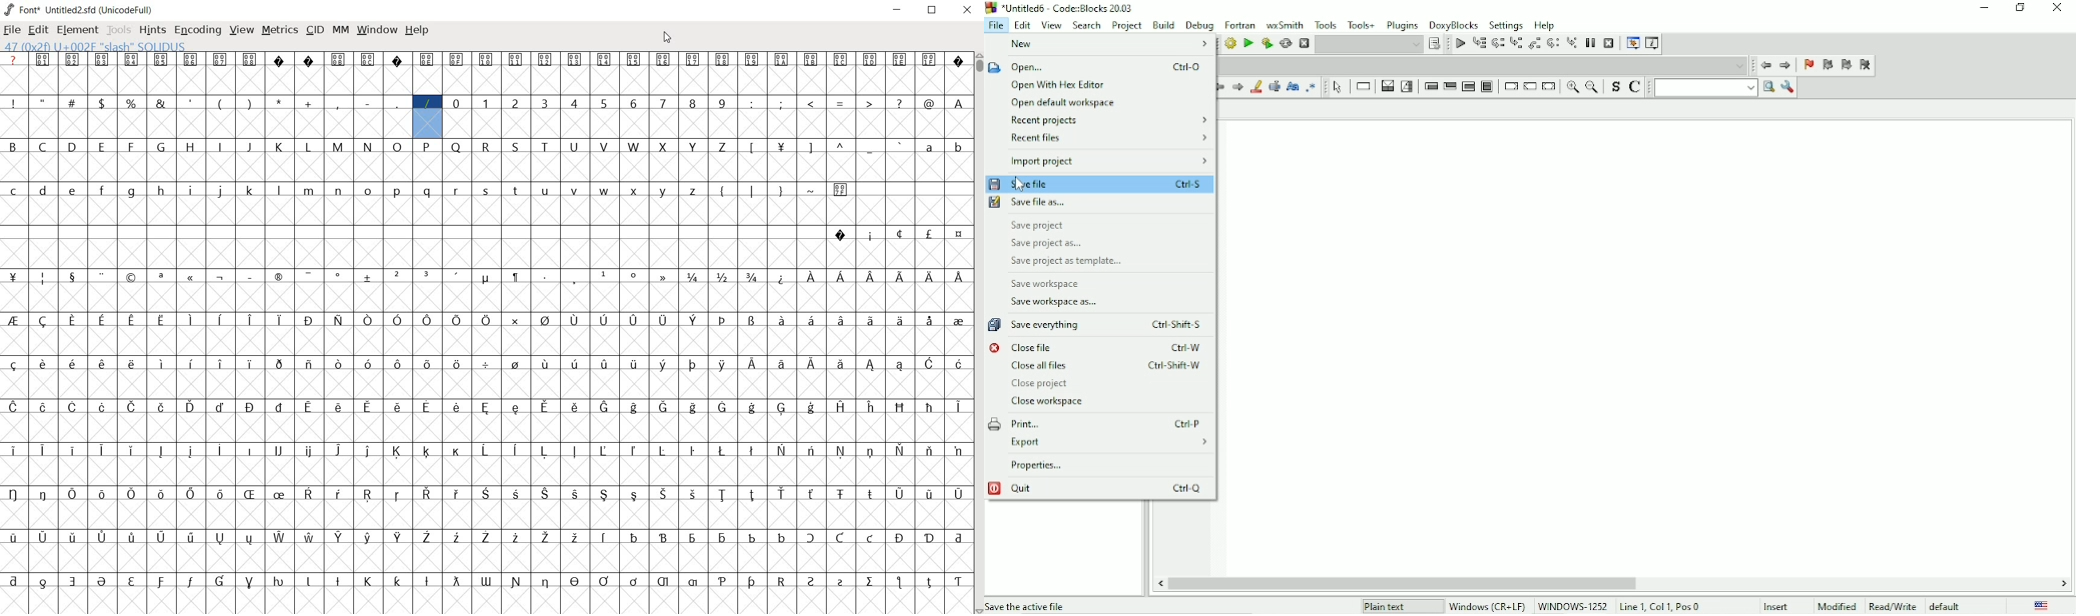 The image size is (2100, 616). What do you see at coordinates (721, 147) in the screenshot?
I see `glyph` at bounding box center [721, 147].